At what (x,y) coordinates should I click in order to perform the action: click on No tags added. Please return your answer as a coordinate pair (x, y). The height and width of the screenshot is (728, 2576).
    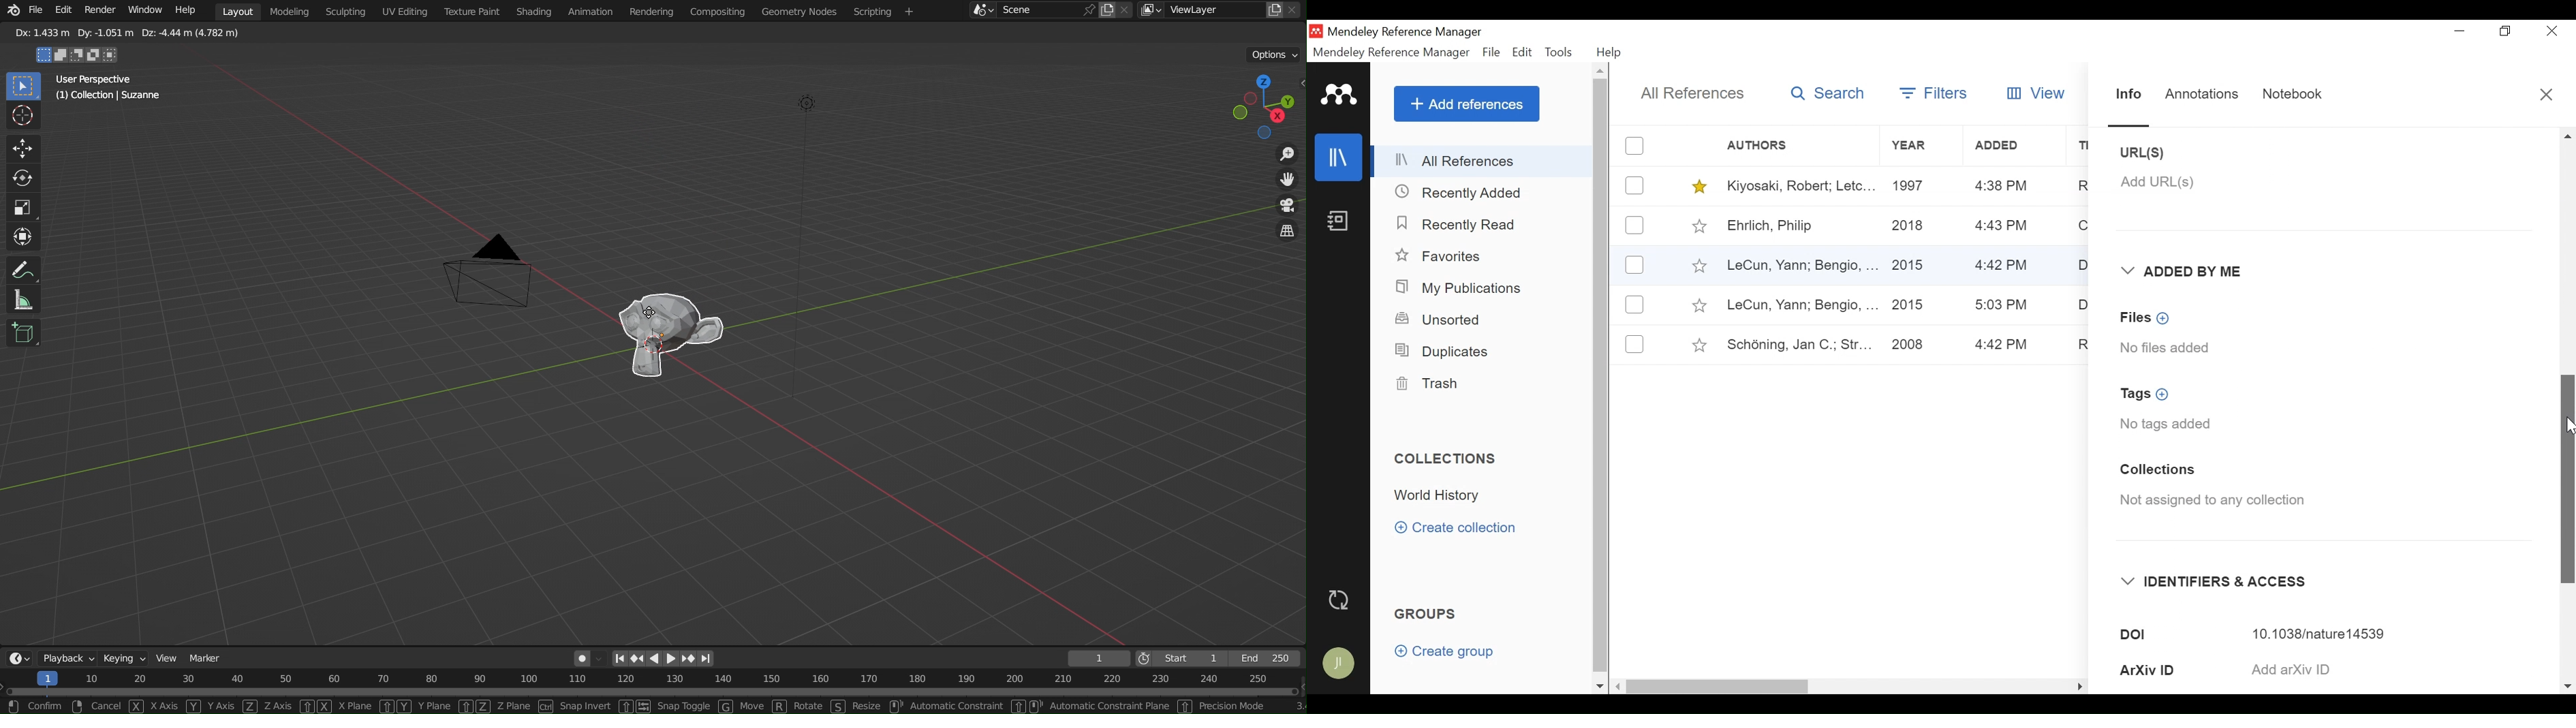
    Looking at the image, I should click on (2166, 425).